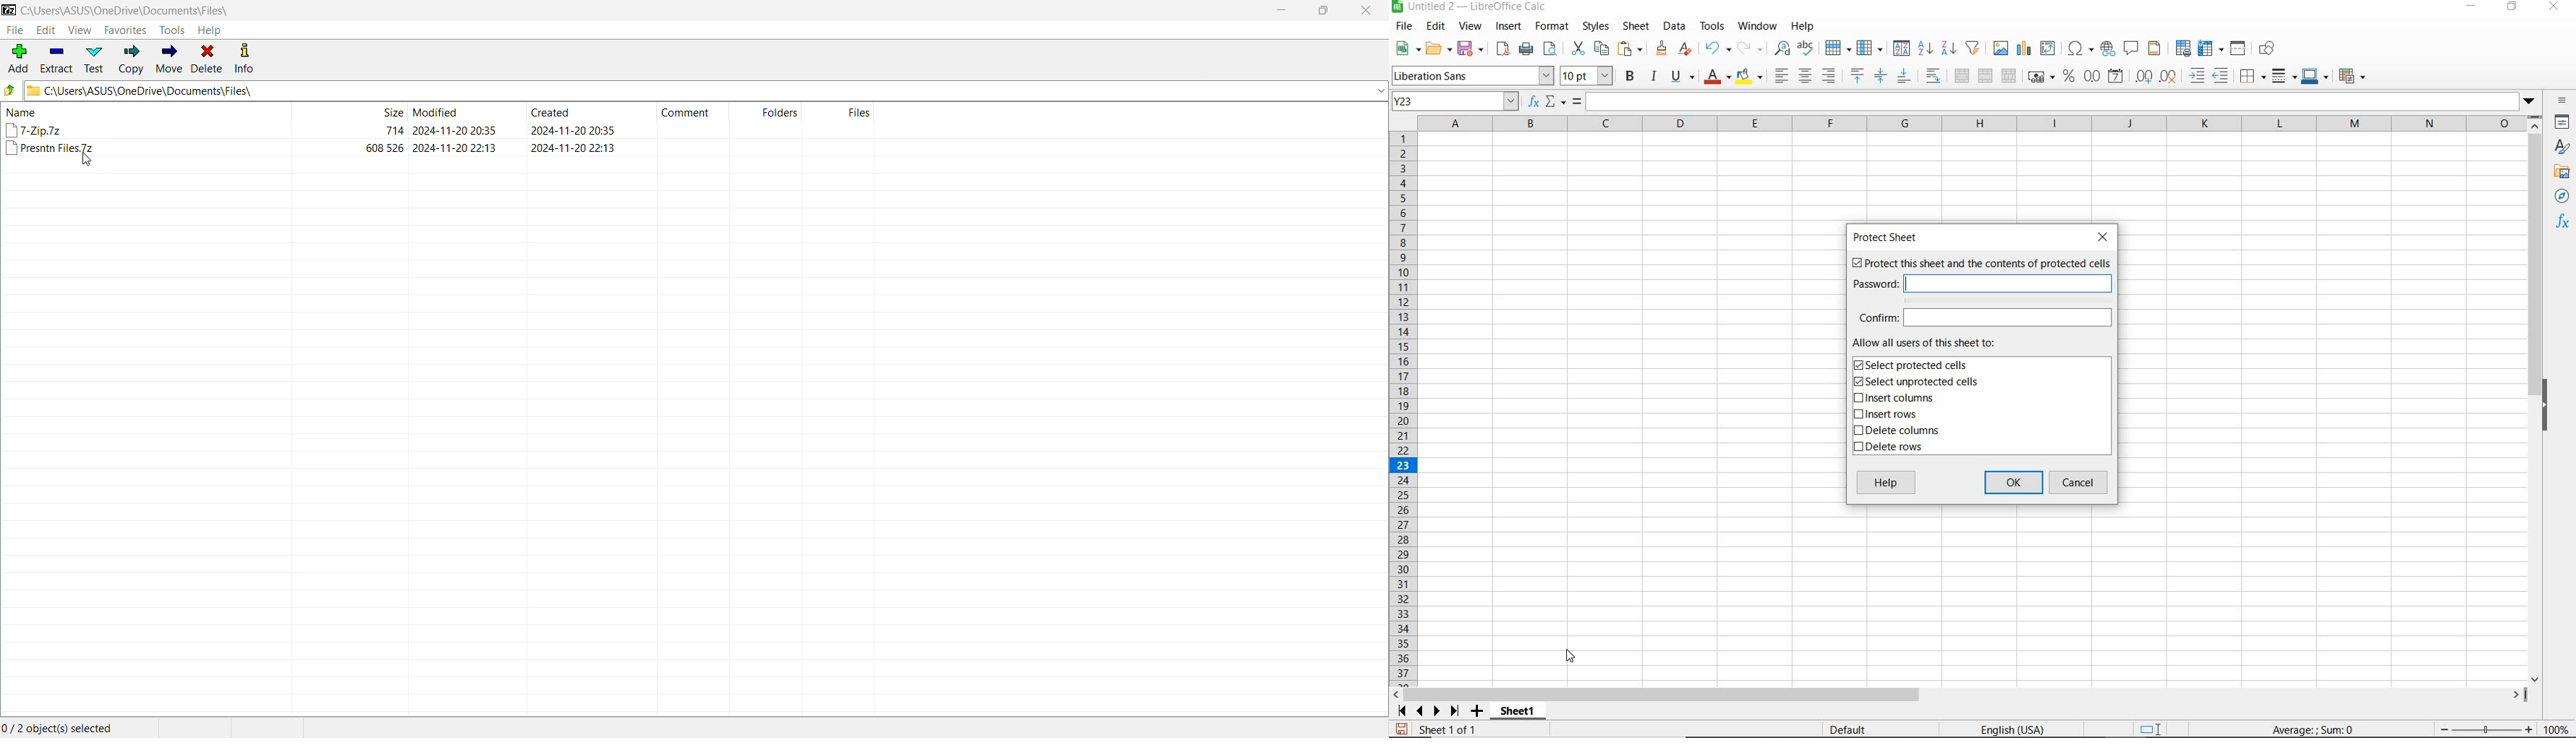 Image resolution: width=2576 pixels, height=756 pixels. Describe the element at coordinates (2352, 76) in the screenshot. I see `CONDITIONAL` at that location.